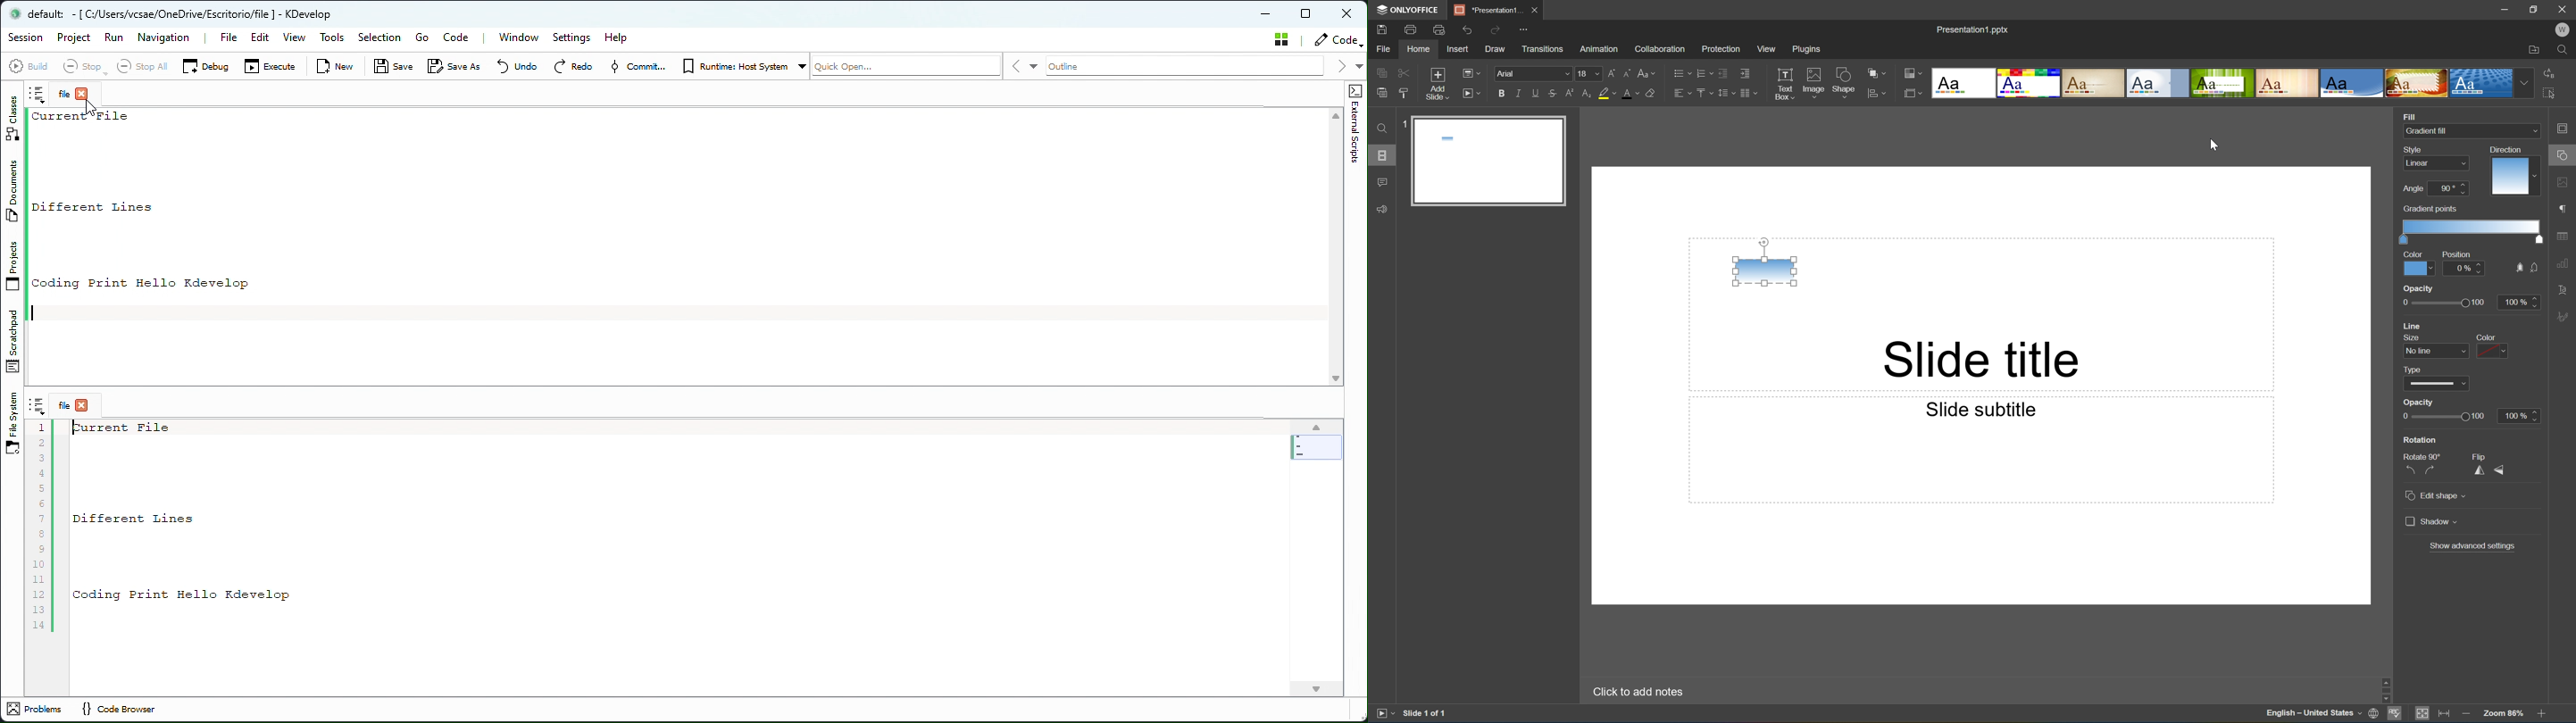  I want to click on Stash, so click(1281, 39).